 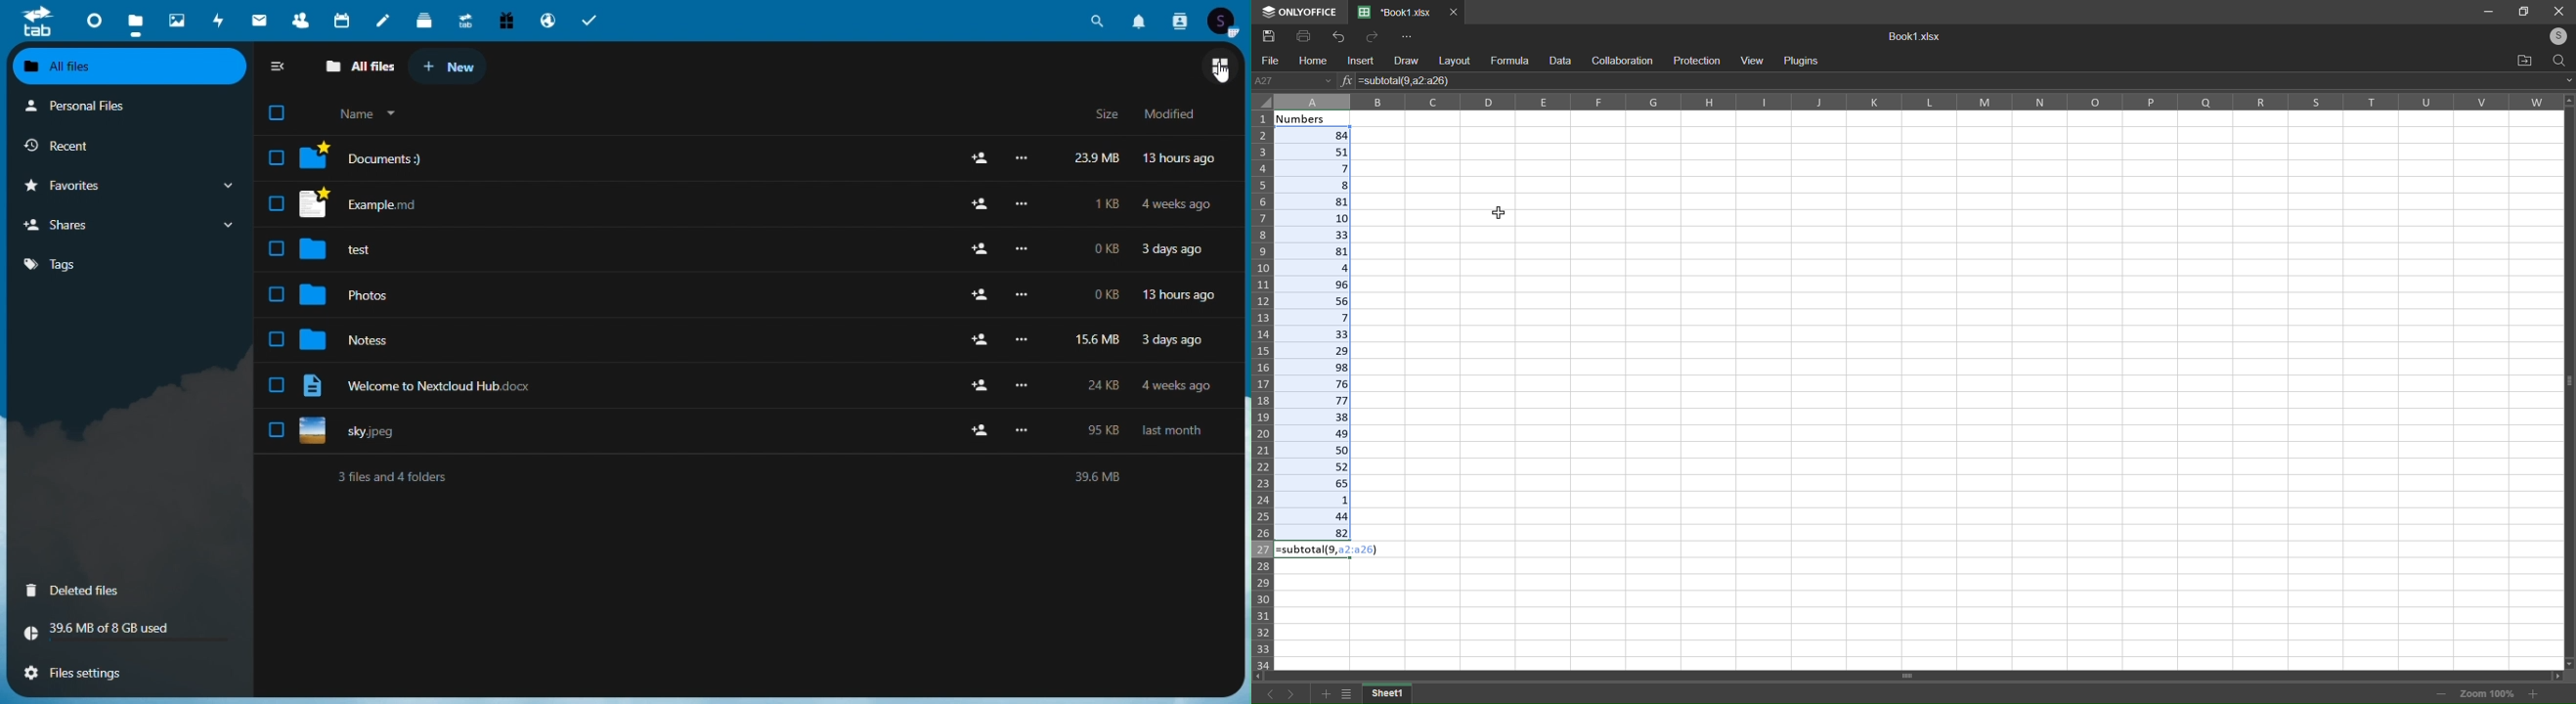 What do you see at coordinates (1975, 389) in the screenshot?
I see `cells` at bounding box center [1975, 389].